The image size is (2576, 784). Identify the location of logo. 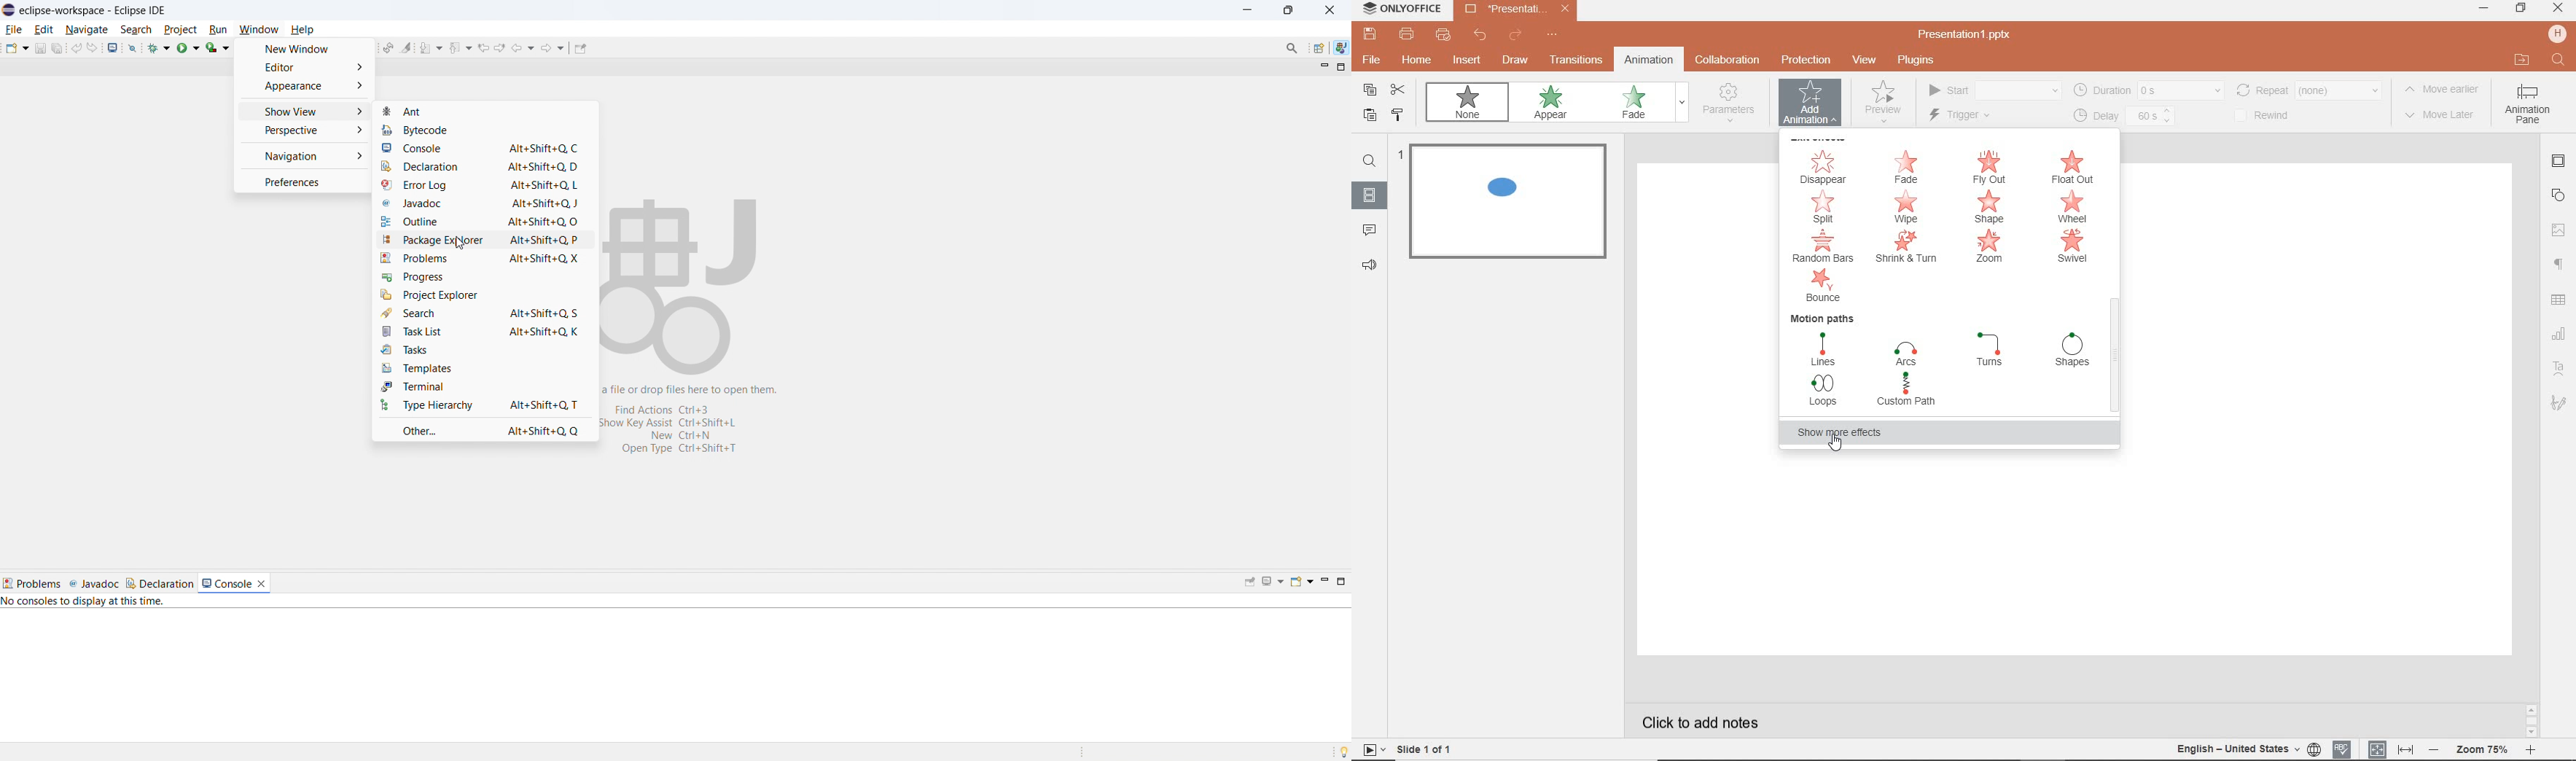
(8, 10).